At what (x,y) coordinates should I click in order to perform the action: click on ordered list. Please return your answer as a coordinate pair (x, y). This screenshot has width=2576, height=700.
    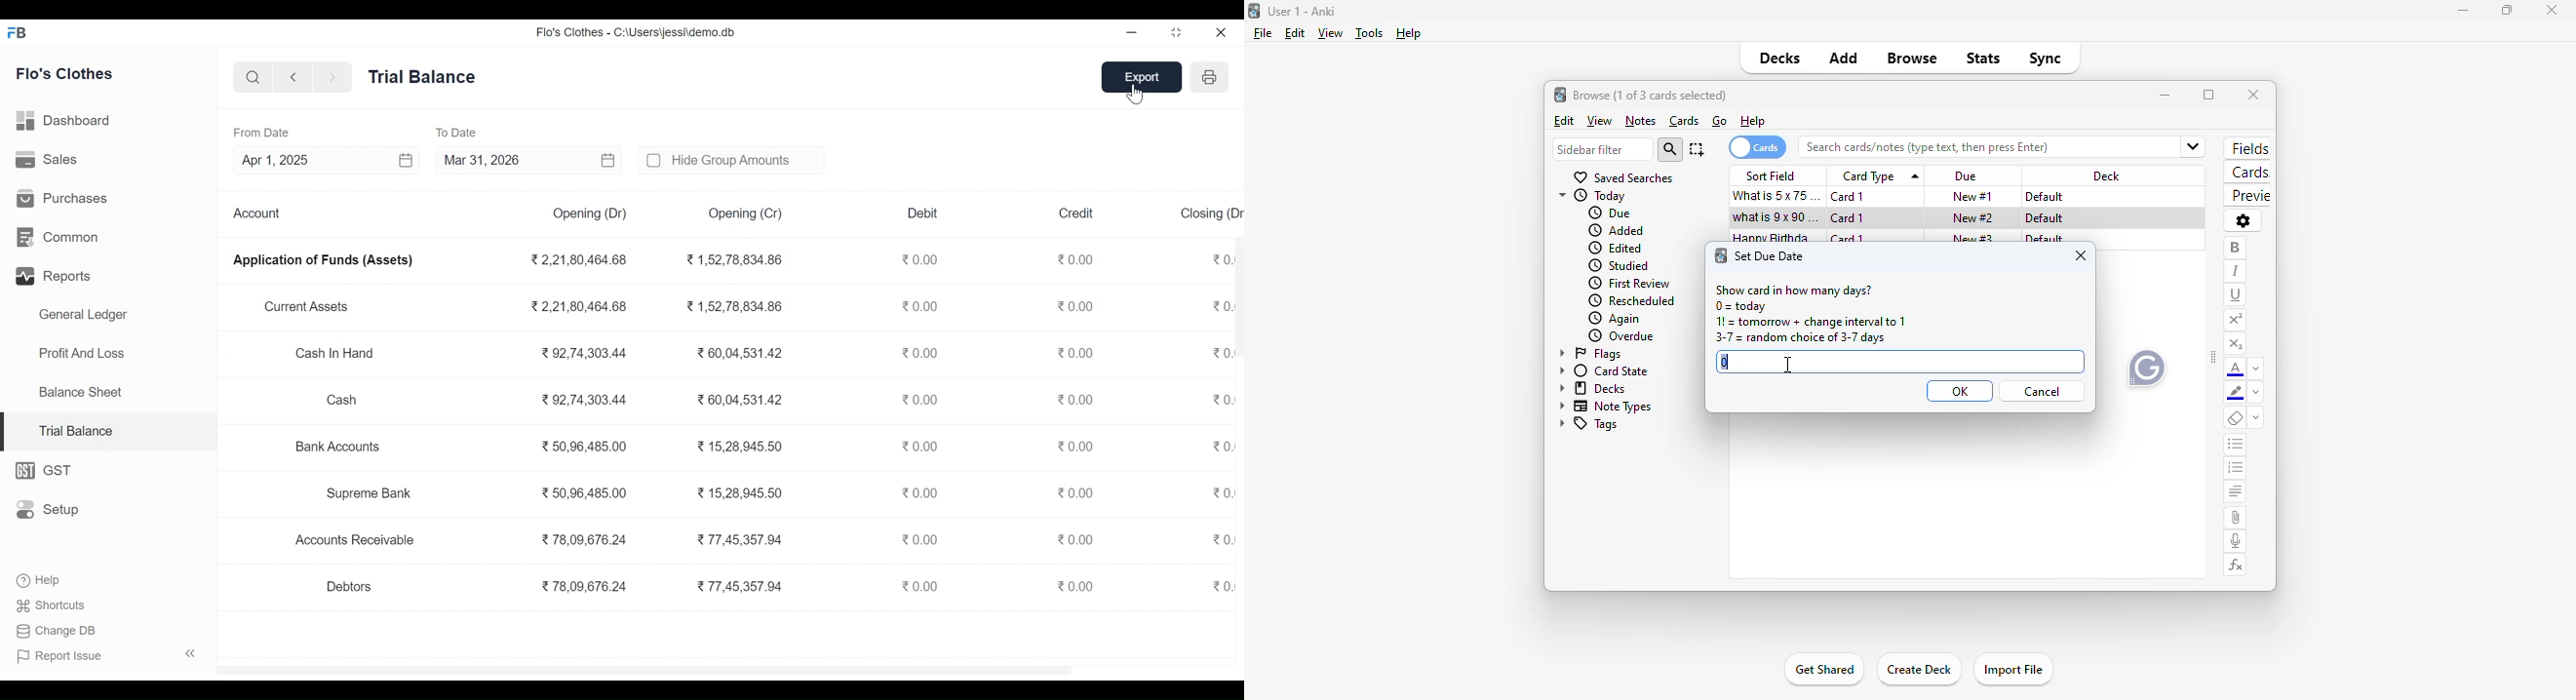
    Looking at the image, I should click on (2237, 468).